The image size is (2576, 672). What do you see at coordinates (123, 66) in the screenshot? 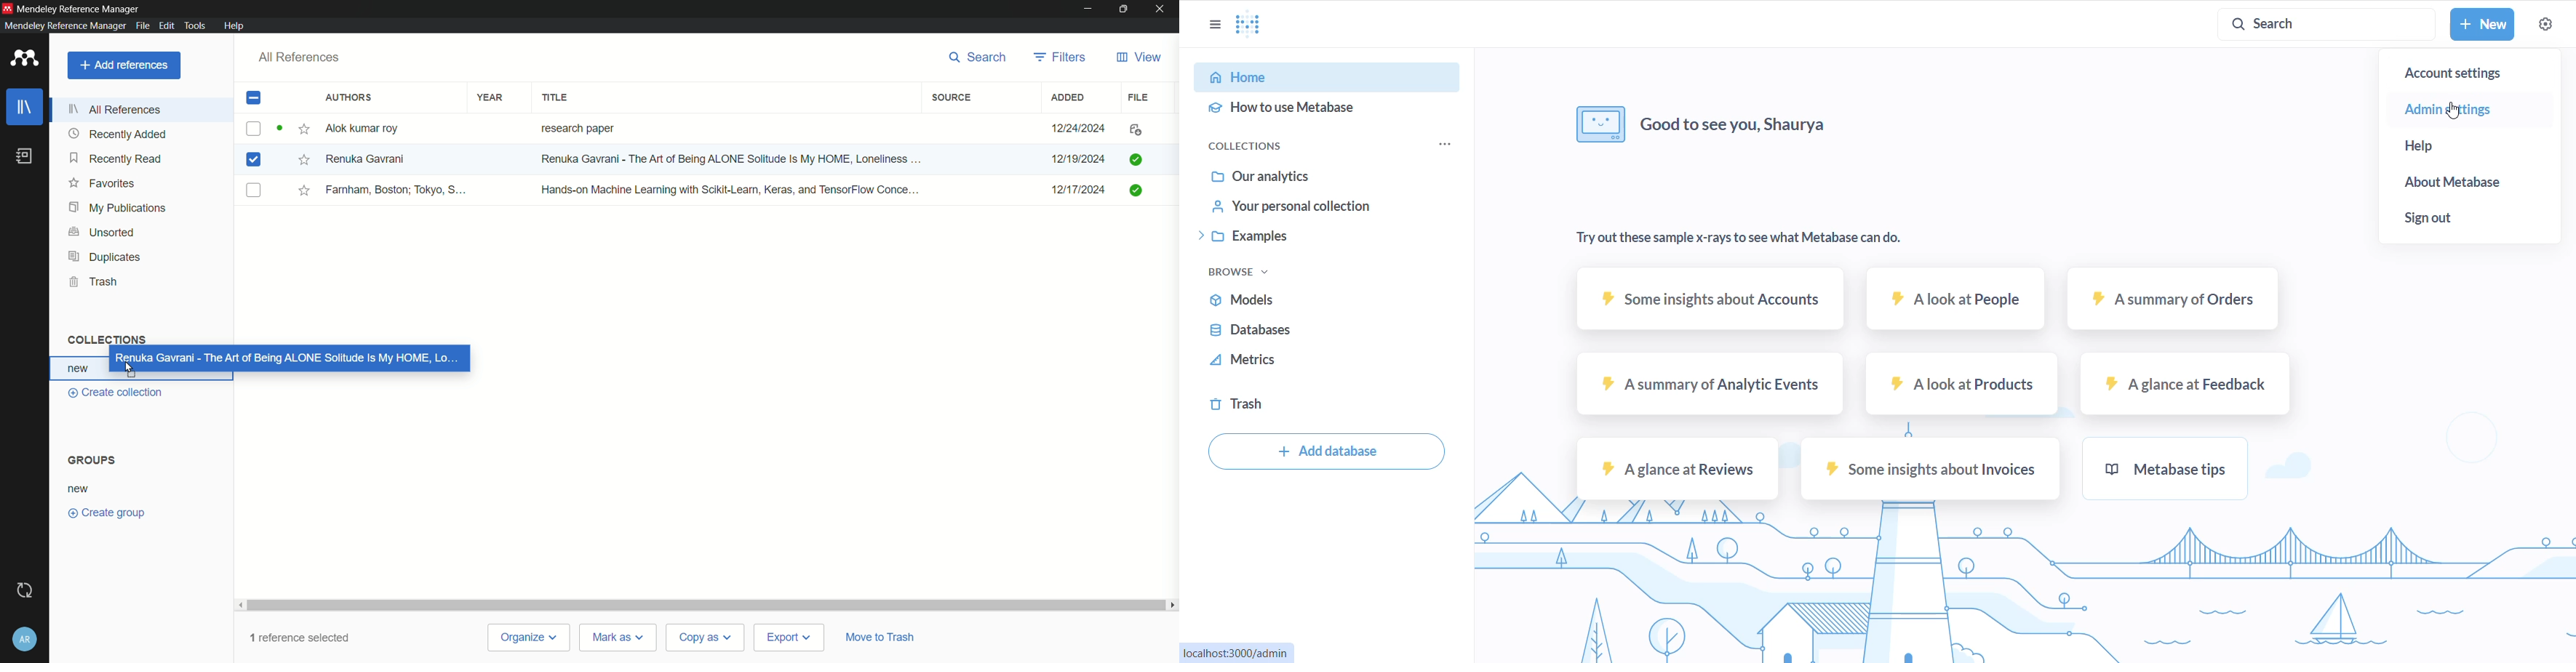
I see `add references` at bounding box center [123, 66].